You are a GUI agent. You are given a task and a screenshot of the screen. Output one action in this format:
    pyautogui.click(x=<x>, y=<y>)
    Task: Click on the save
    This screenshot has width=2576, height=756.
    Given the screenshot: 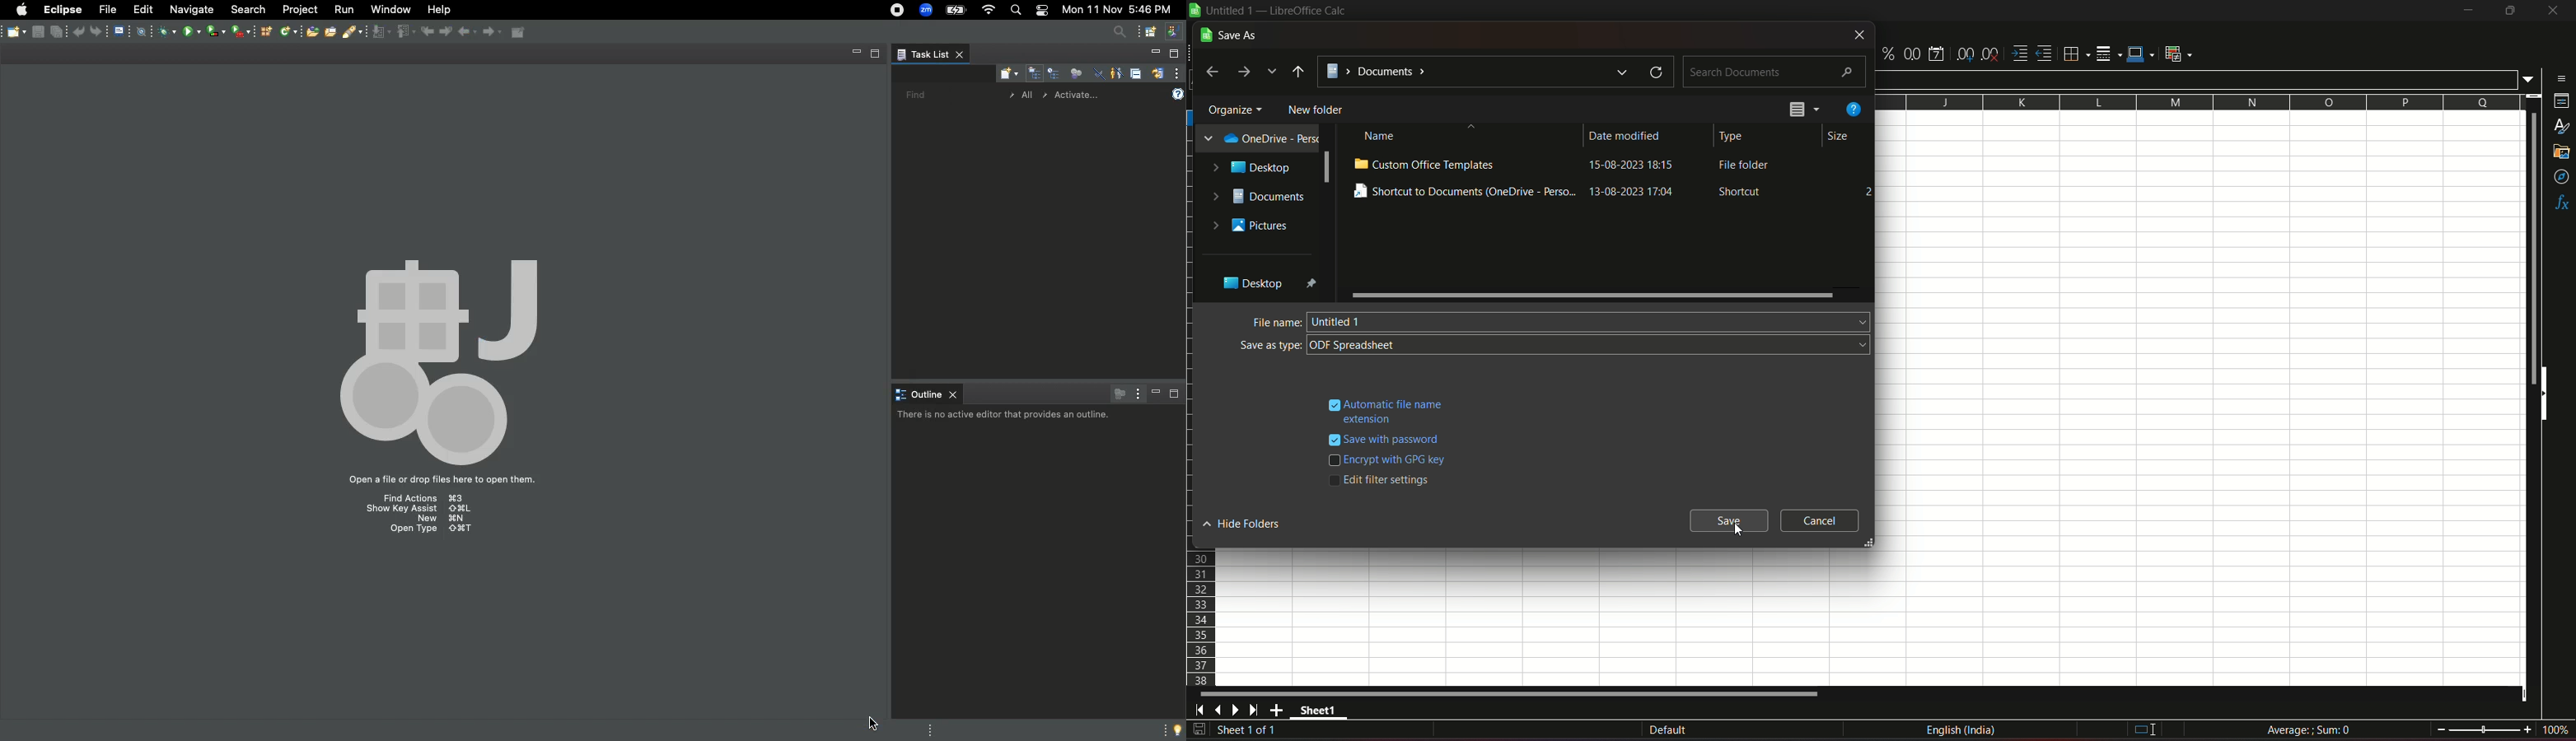 What is the action you would take?
    pyautogui.click(x=1199, y=729)
    